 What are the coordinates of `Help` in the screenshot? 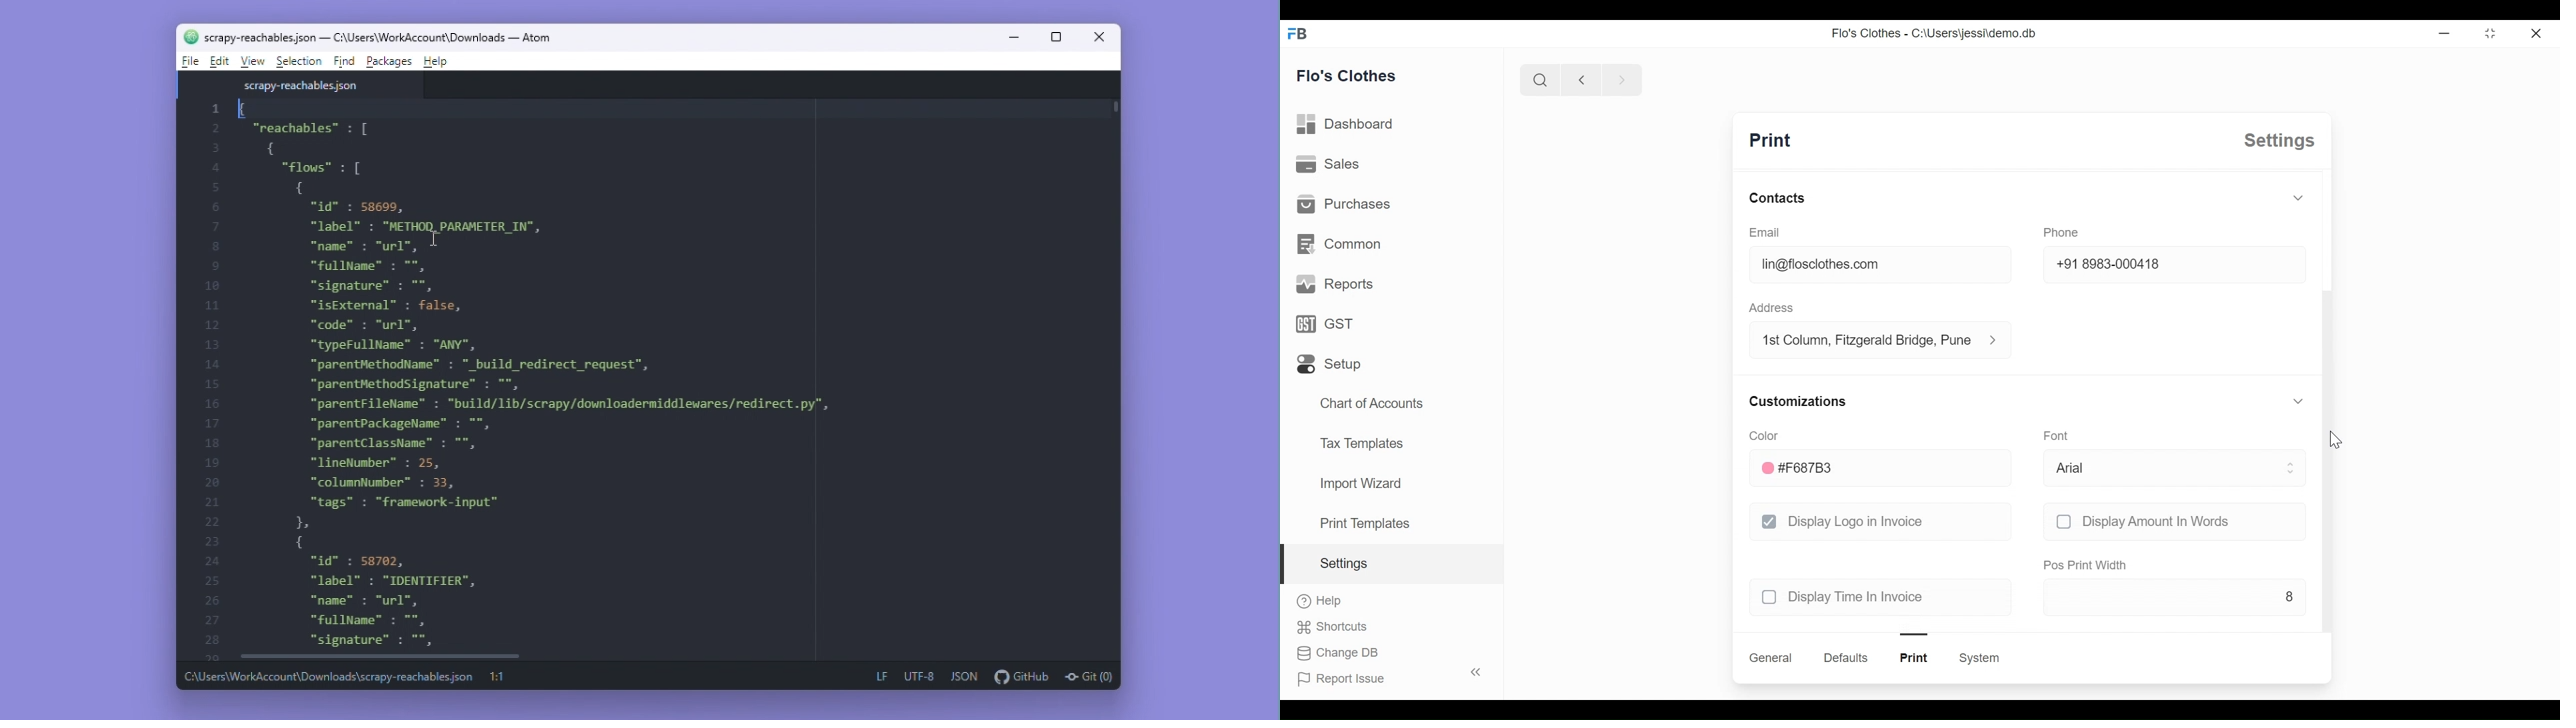 It's located at (437, 64).